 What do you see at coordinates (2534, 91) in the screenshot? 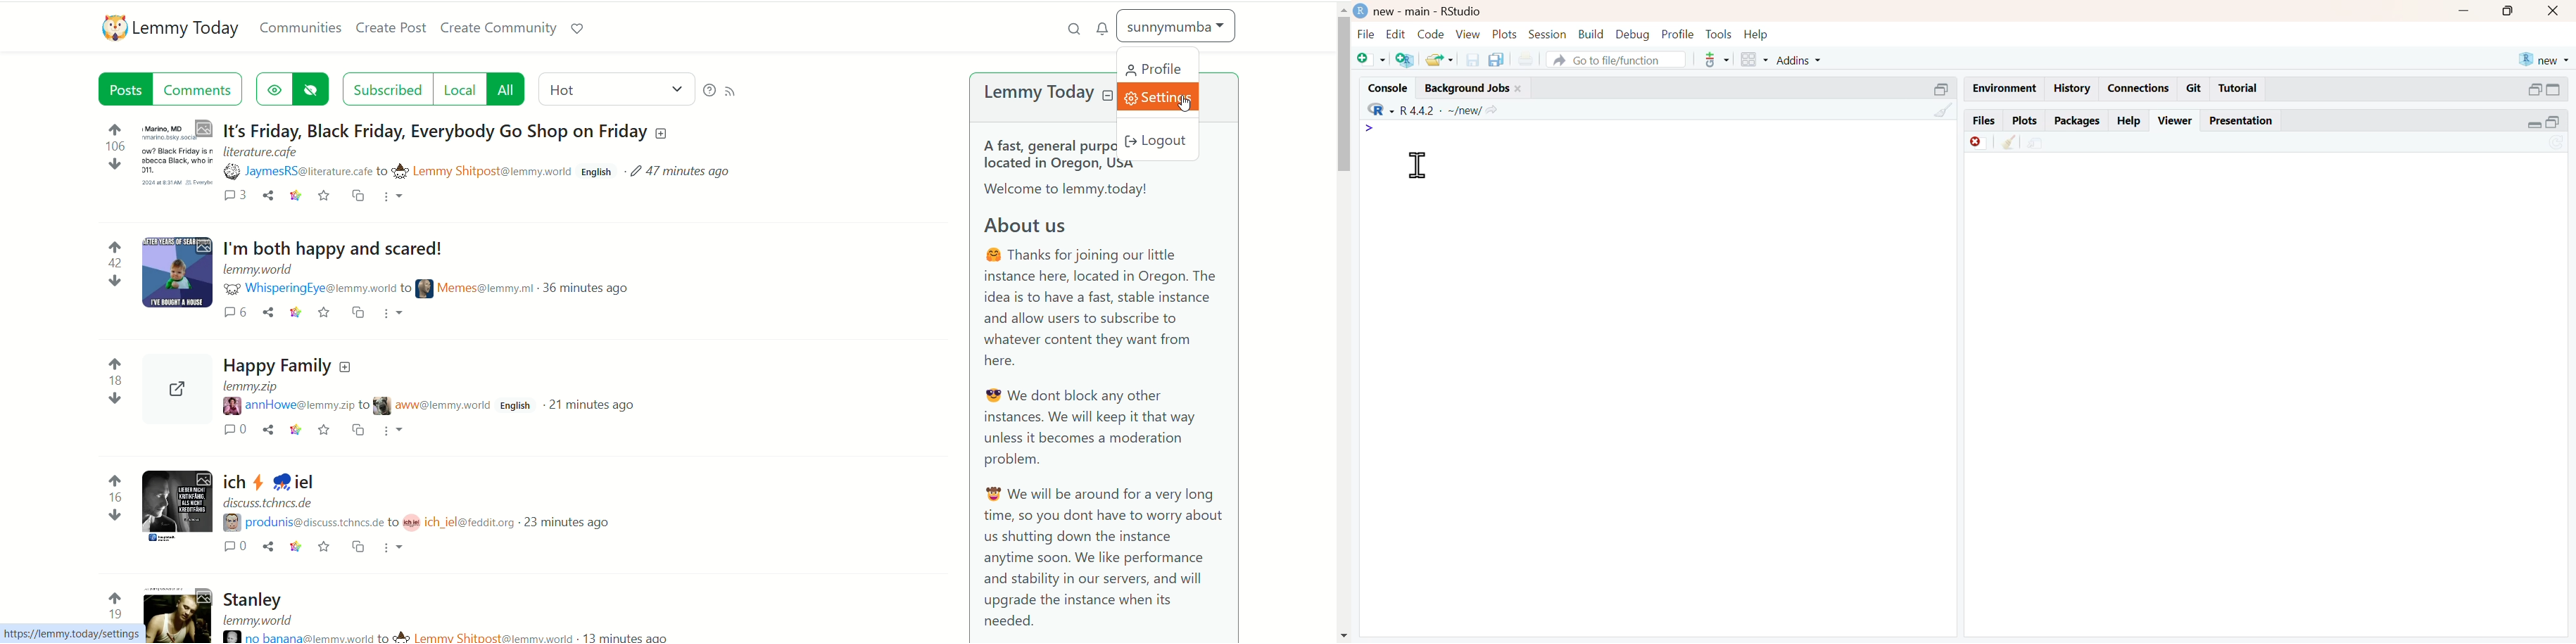
I see `expand` at bounding box center [2534, 91].